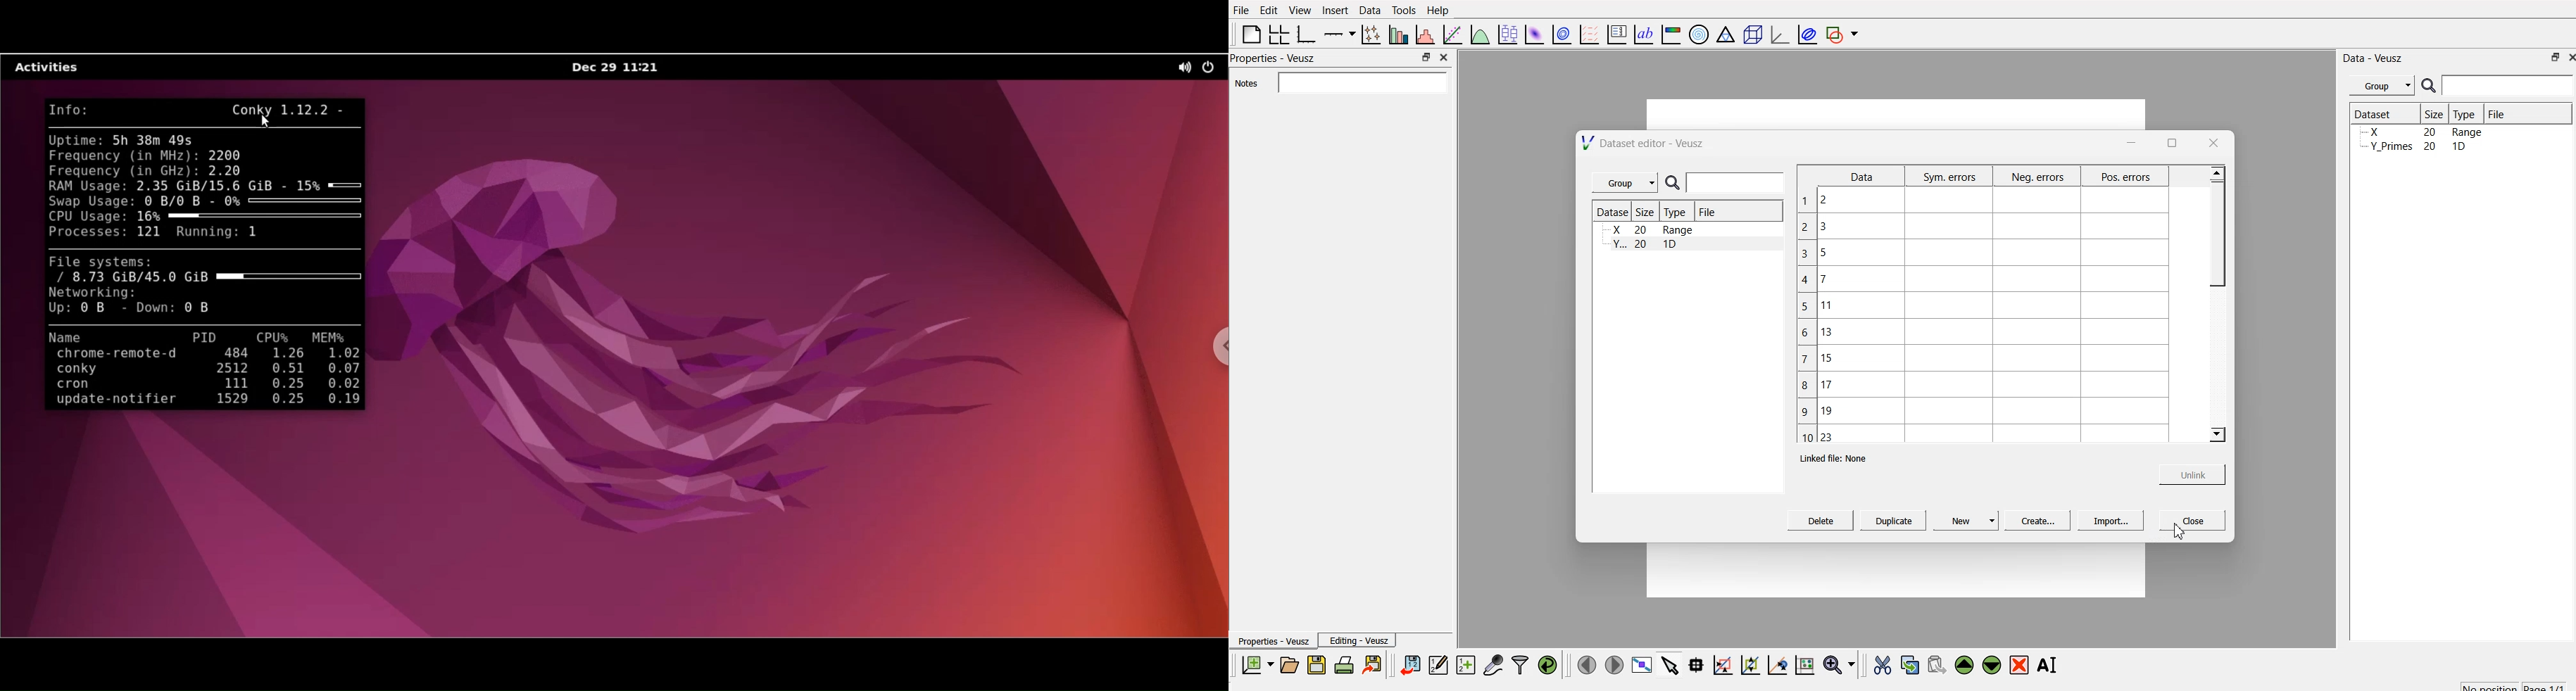 Image resolution: width=2576 pixels, height=700 pixels. What do you see at coordinates (1879, 665) in the screenshot?
I see `cut the widget` at bounding box center [1879, 665].